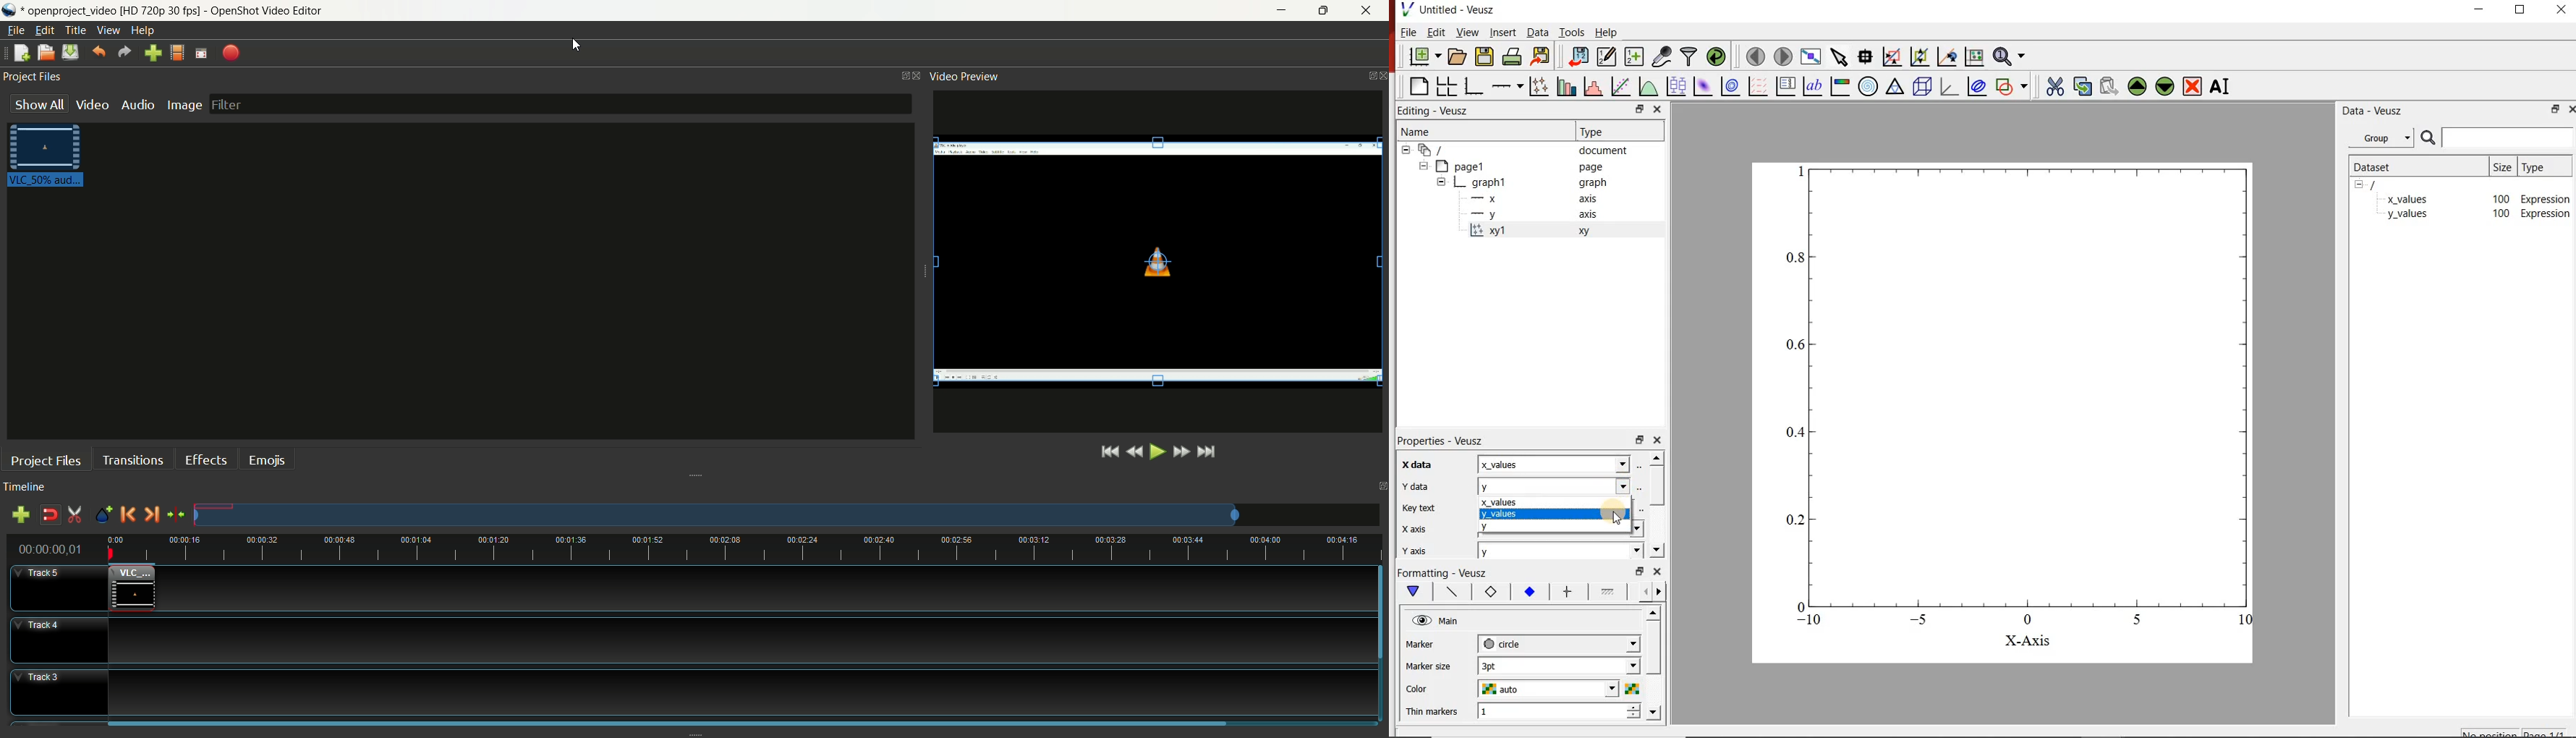  I want to click on click or draw a rectangle to zoom on graph axes, so click(1892, 57).